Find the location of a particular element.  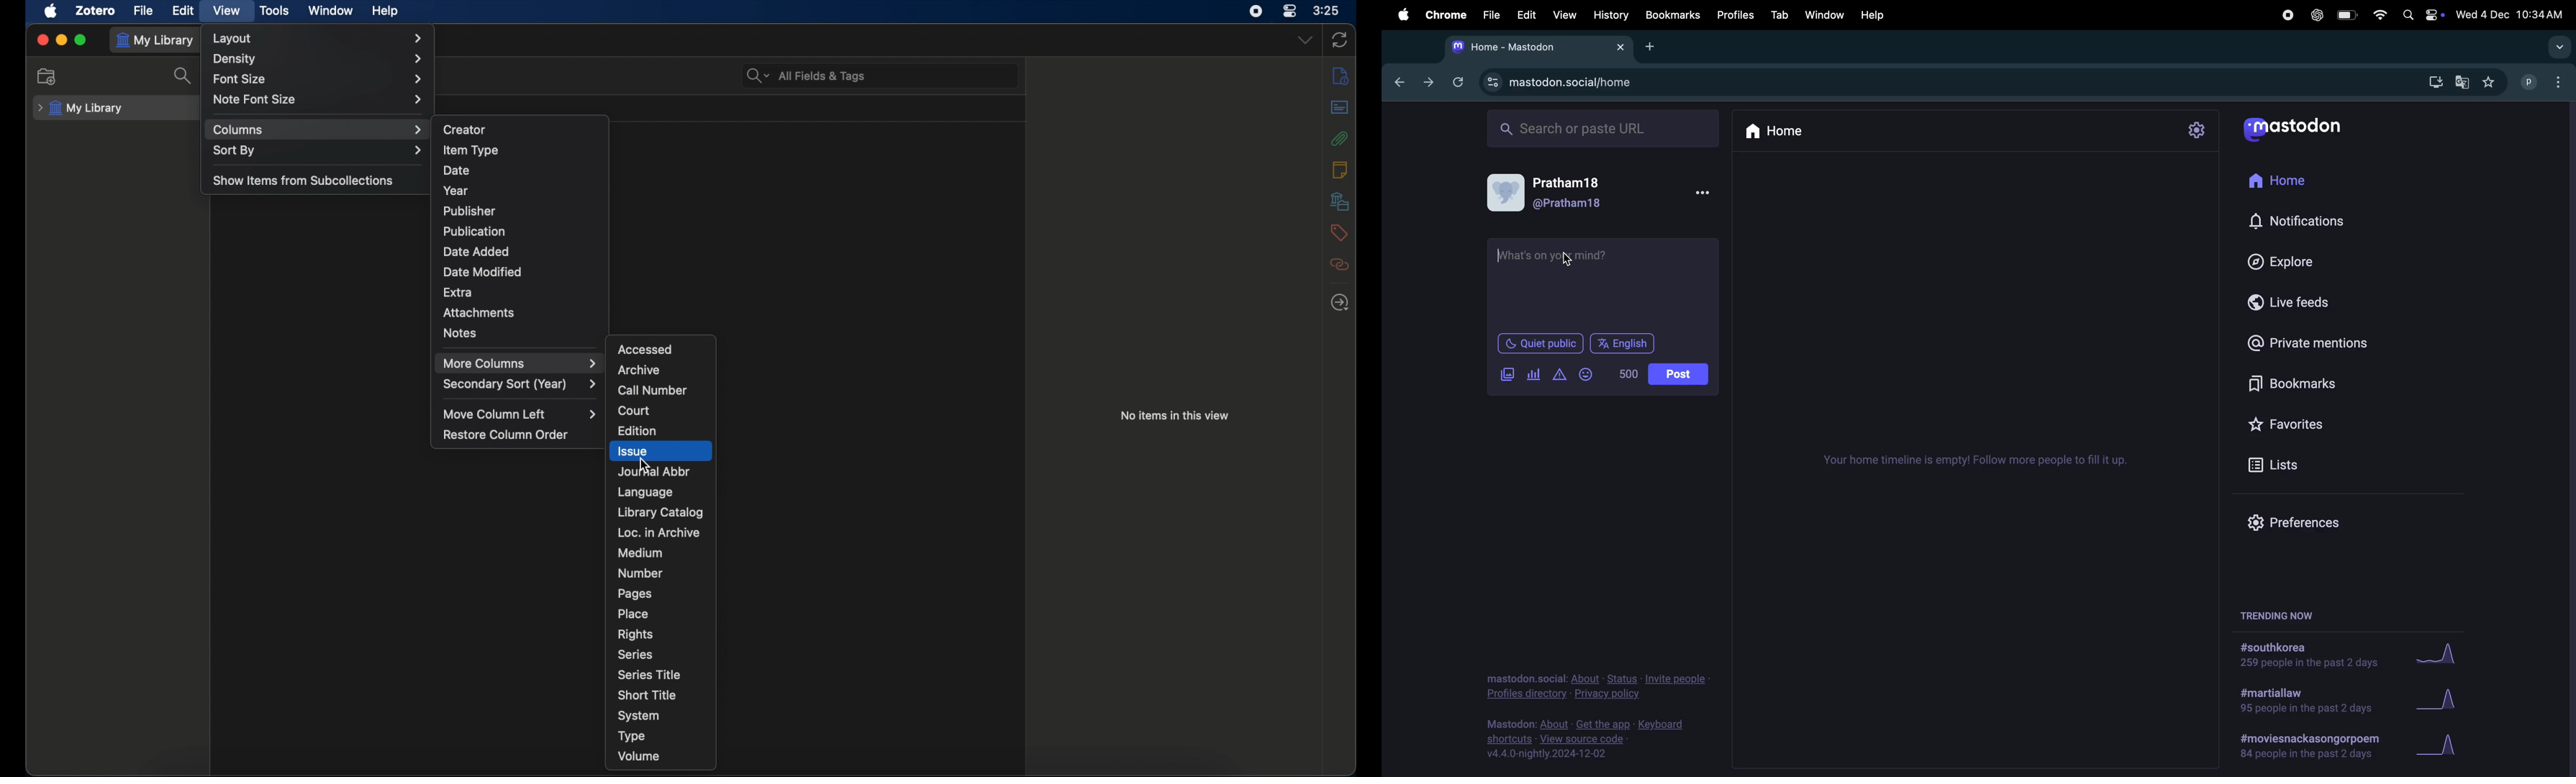

library catalog is located at coordinates (661, 512).